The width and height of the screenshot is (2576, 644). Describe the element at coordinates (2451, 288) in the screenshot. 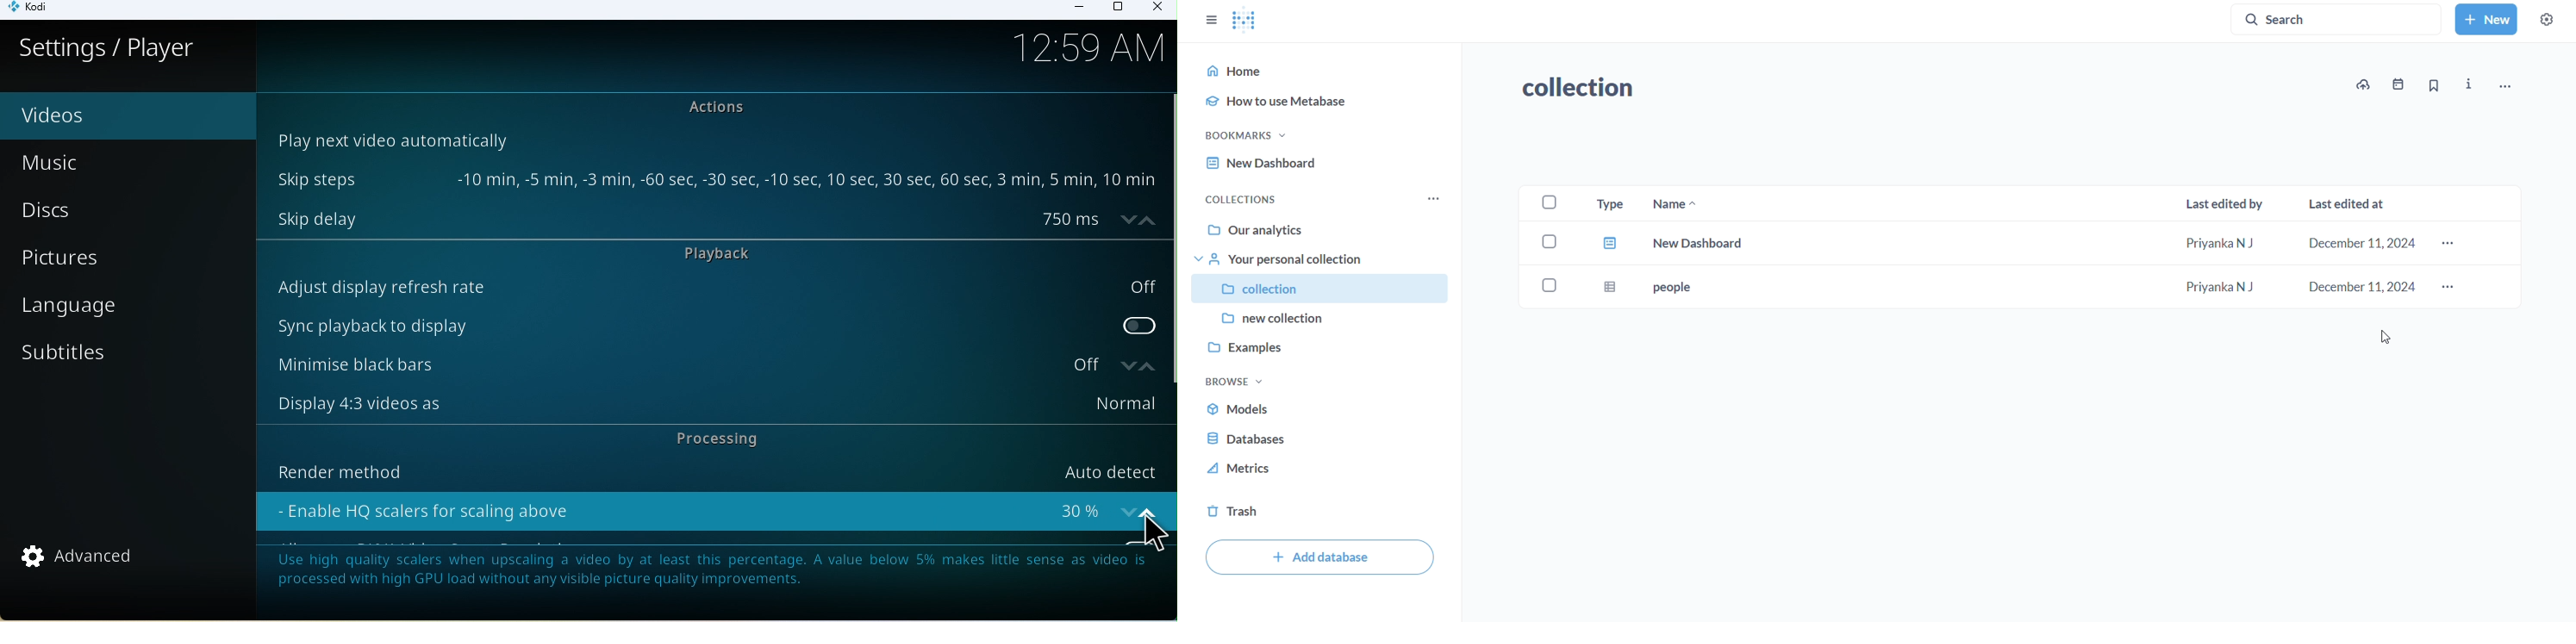

I see `more ` at that location.